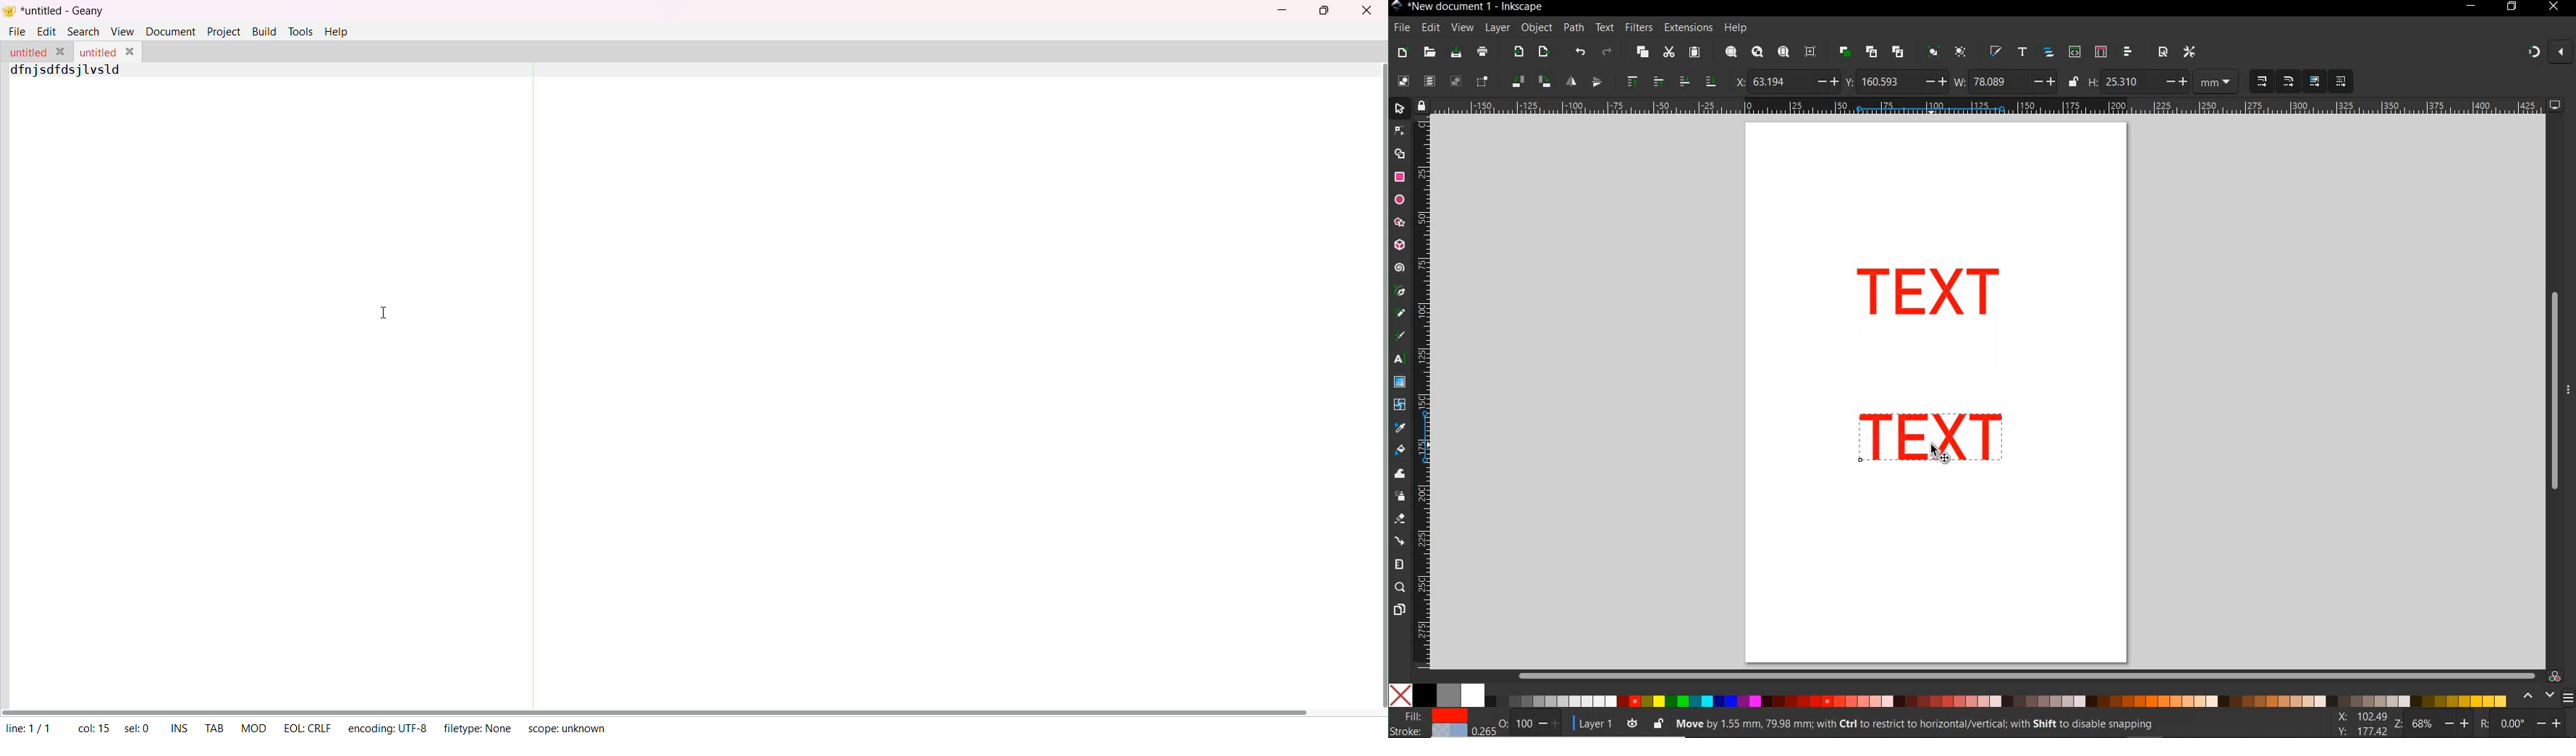 The width and height of the screenshot is (2576, 756). What do you see at coordinates (48, 32) in the screenshot?
I see `edit` at bounding box center [48, 32].